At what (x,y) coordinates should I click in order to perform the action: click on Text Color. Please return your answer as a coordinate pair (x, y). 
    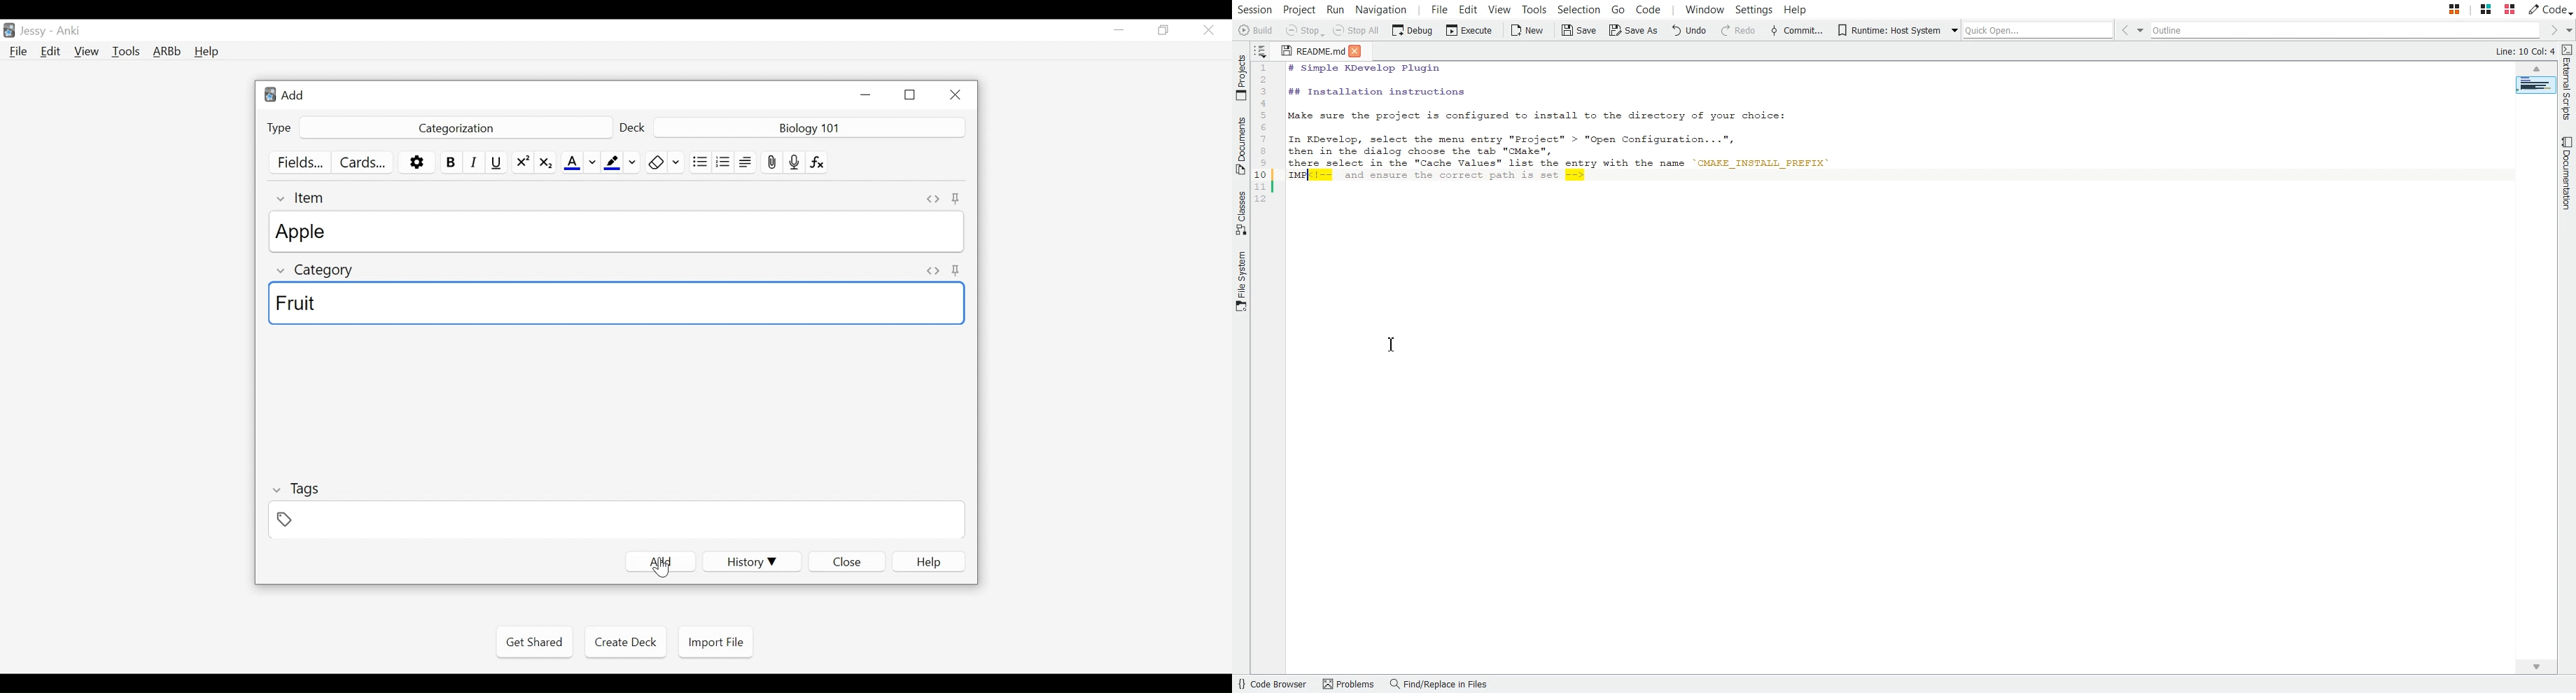
    Looking at the image, I should click on (580, 162).